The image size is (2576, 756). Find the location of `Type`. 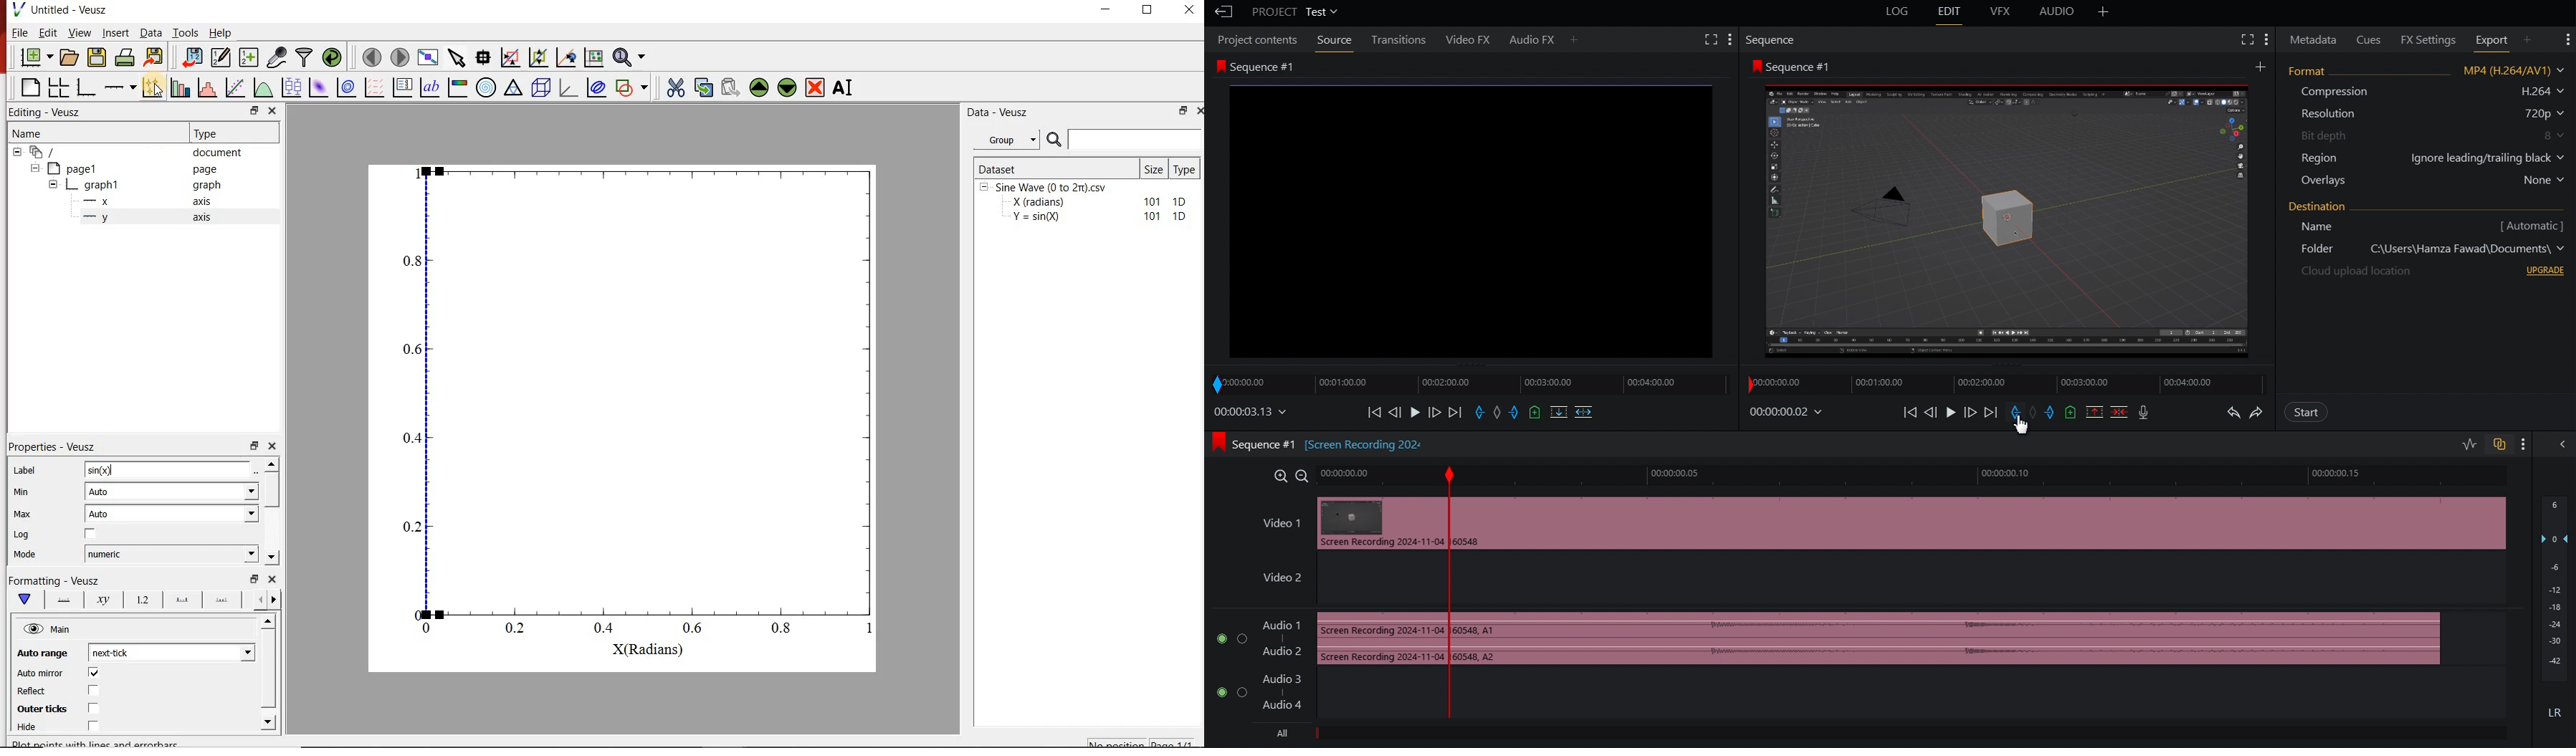

Type is located at coordinates (209, 132).